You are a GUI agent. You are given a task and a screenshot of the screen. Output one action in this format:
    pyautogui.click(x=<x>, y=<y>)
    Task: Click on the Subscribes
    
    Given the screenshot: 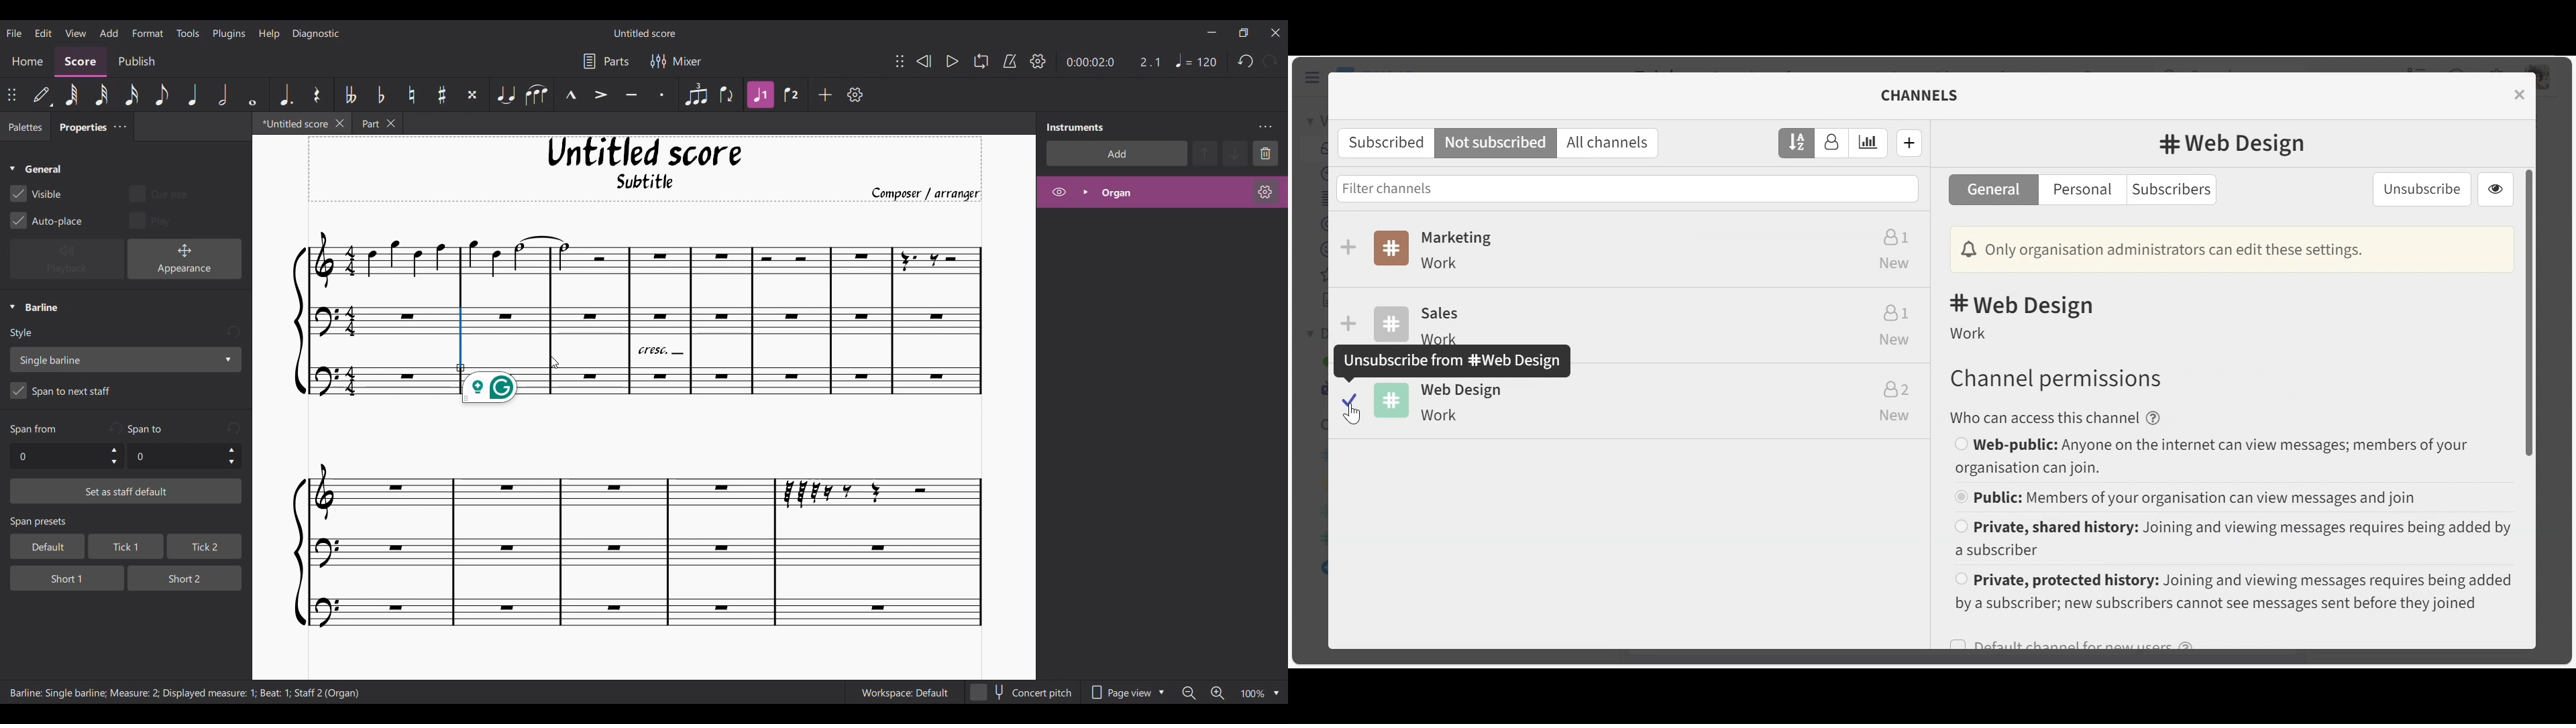 What is the action you would take?
    pyautogui.click(x=1383, y=142)
    